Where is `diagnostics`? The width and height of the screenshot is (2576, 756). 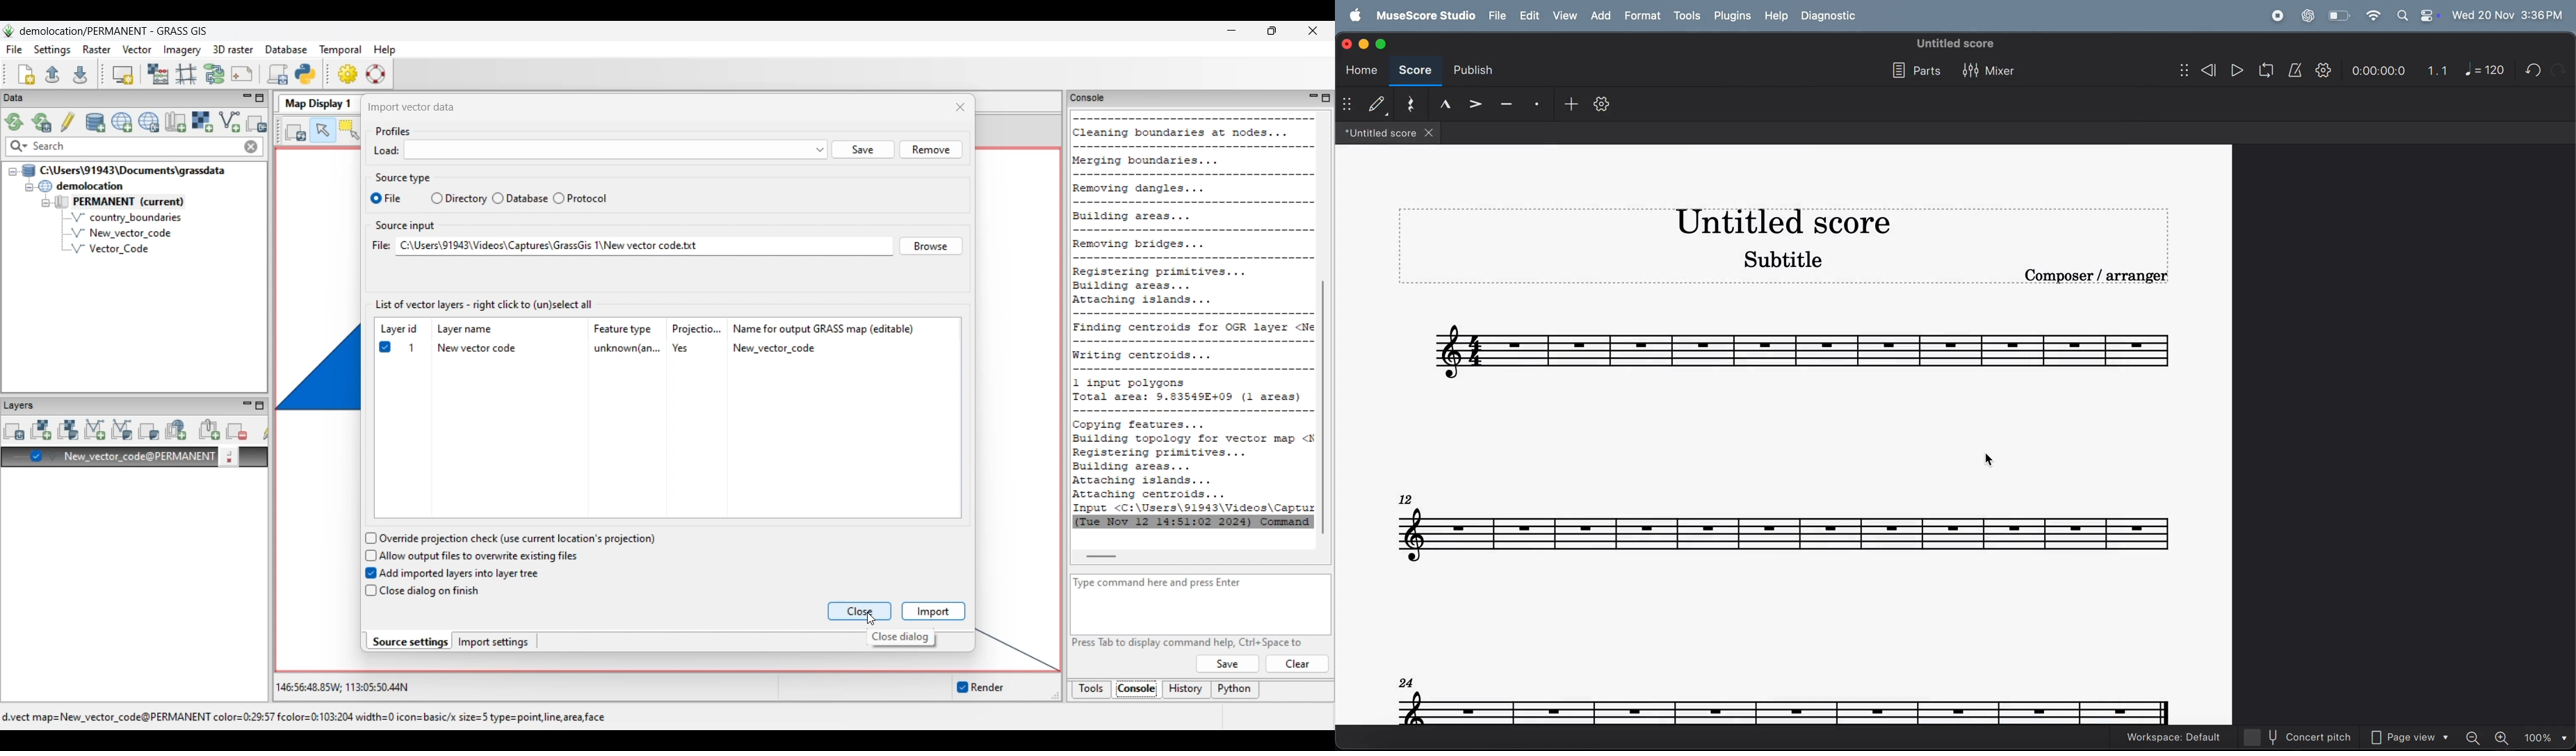 diagnostics is located at coordinates (1831, 16).